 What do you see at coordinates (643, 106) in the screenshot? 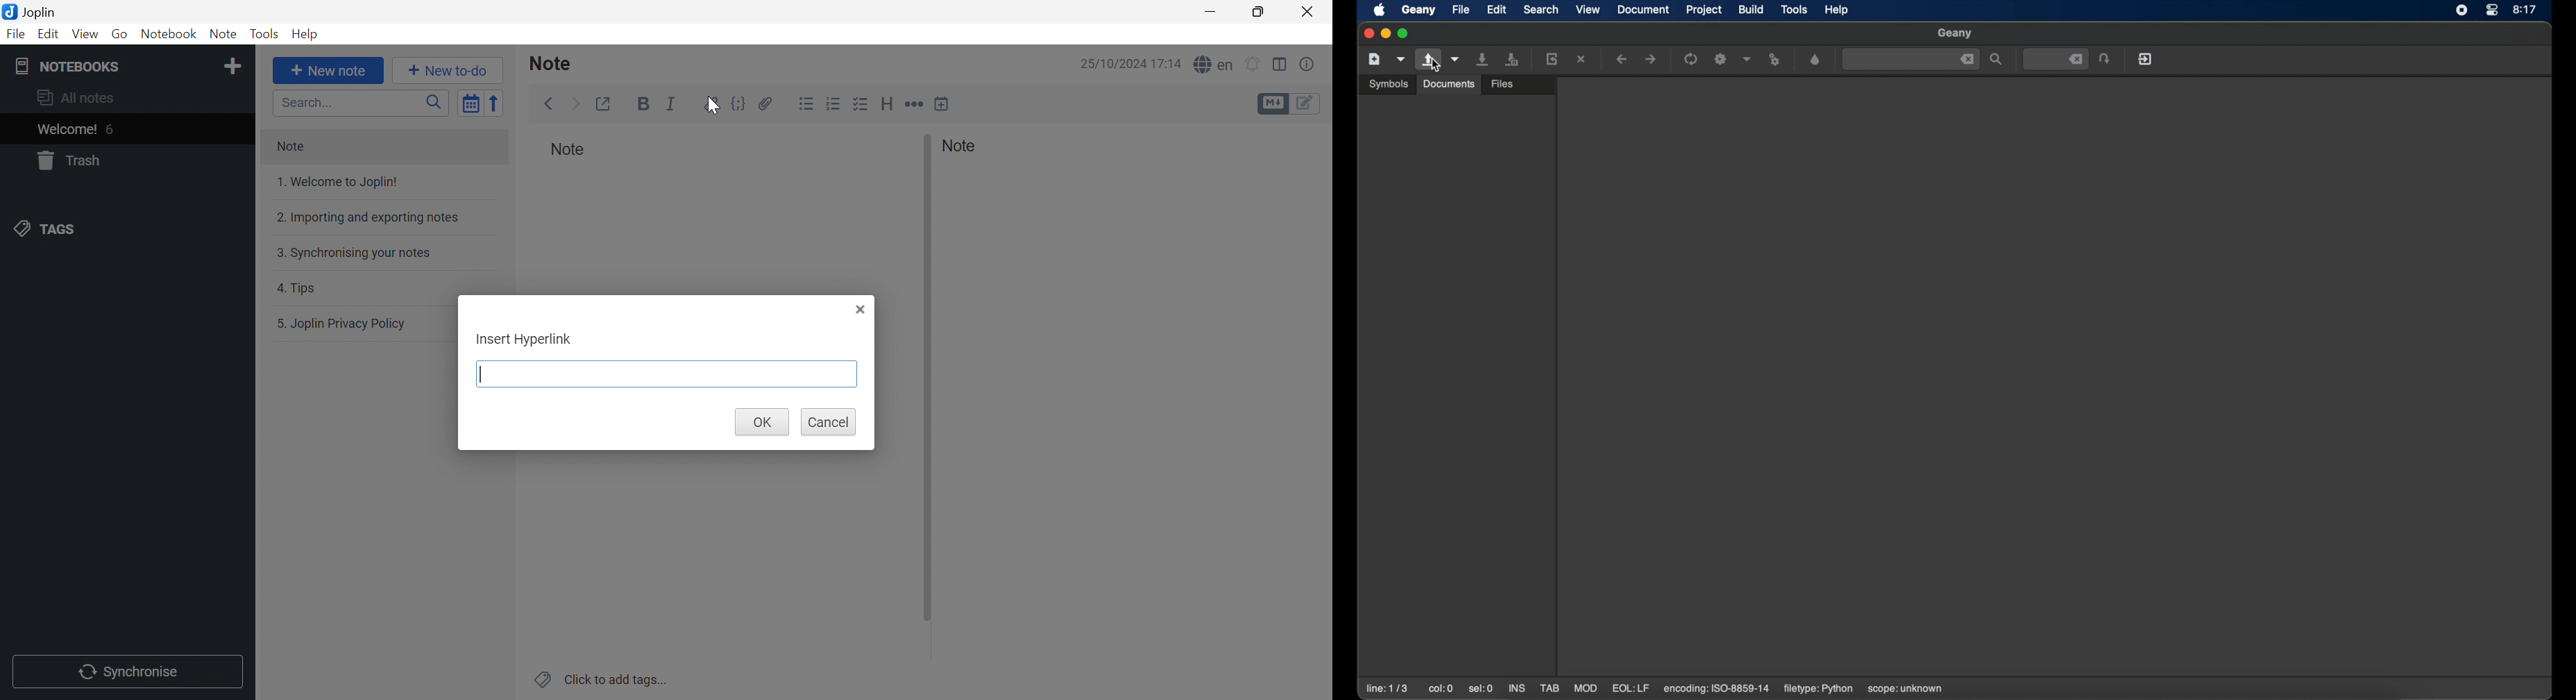
I see `Bold` at bounding box center [643, 106].